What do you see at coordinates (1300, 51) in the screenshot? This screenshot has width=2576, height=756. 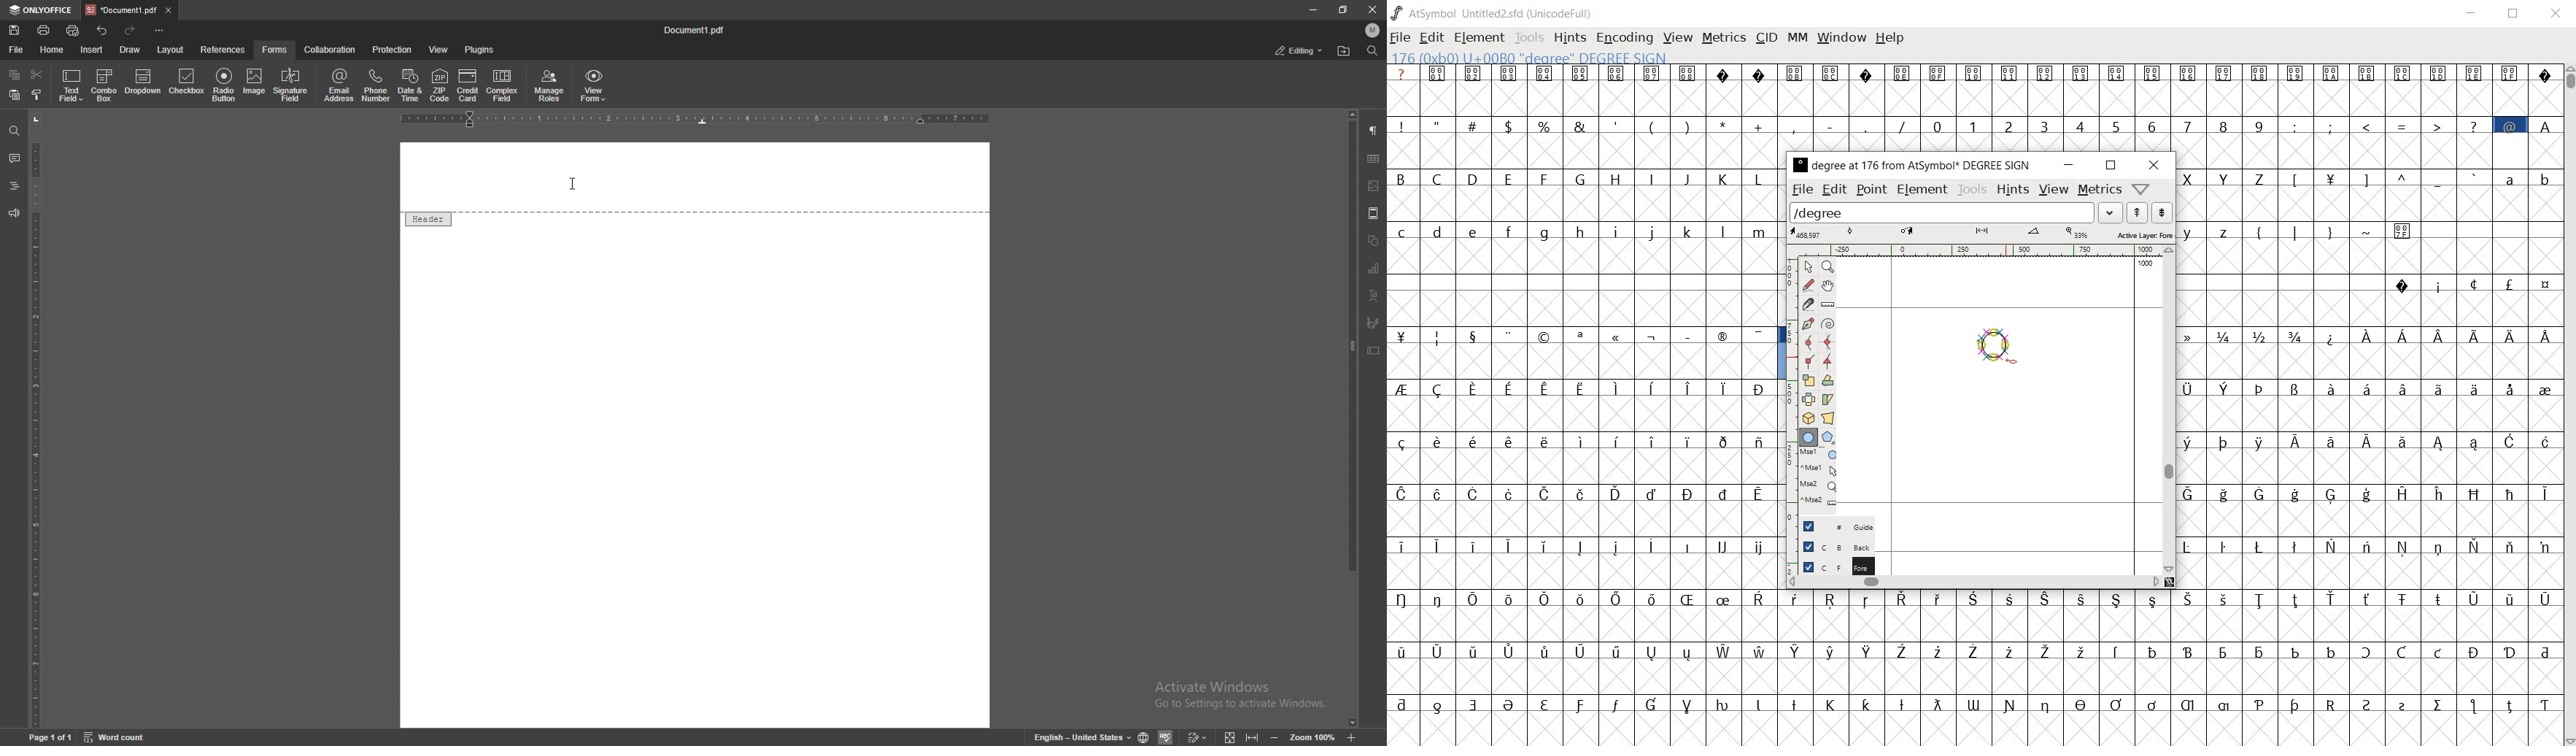 I see `status` at bounding box center [1300, 51].